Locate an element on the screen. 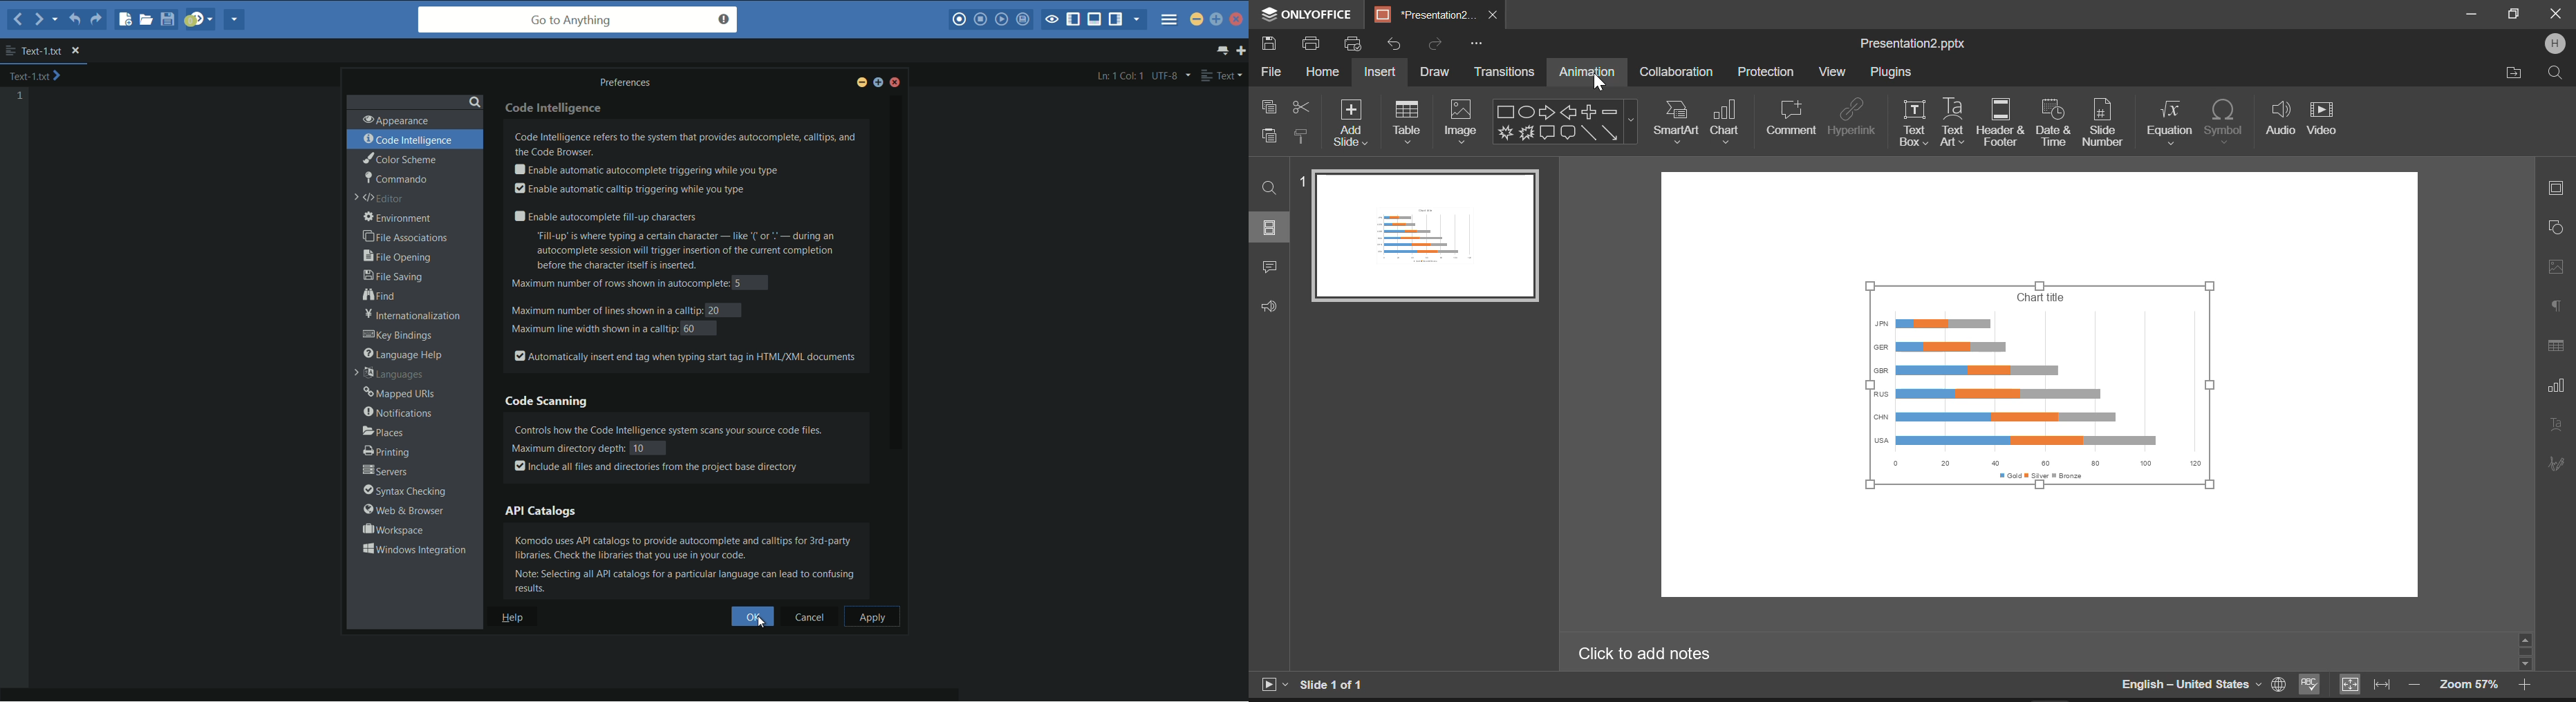 This screenshot has width=2576, height=728. enable autocomplete fill up character is located at coordinates (604, 216).